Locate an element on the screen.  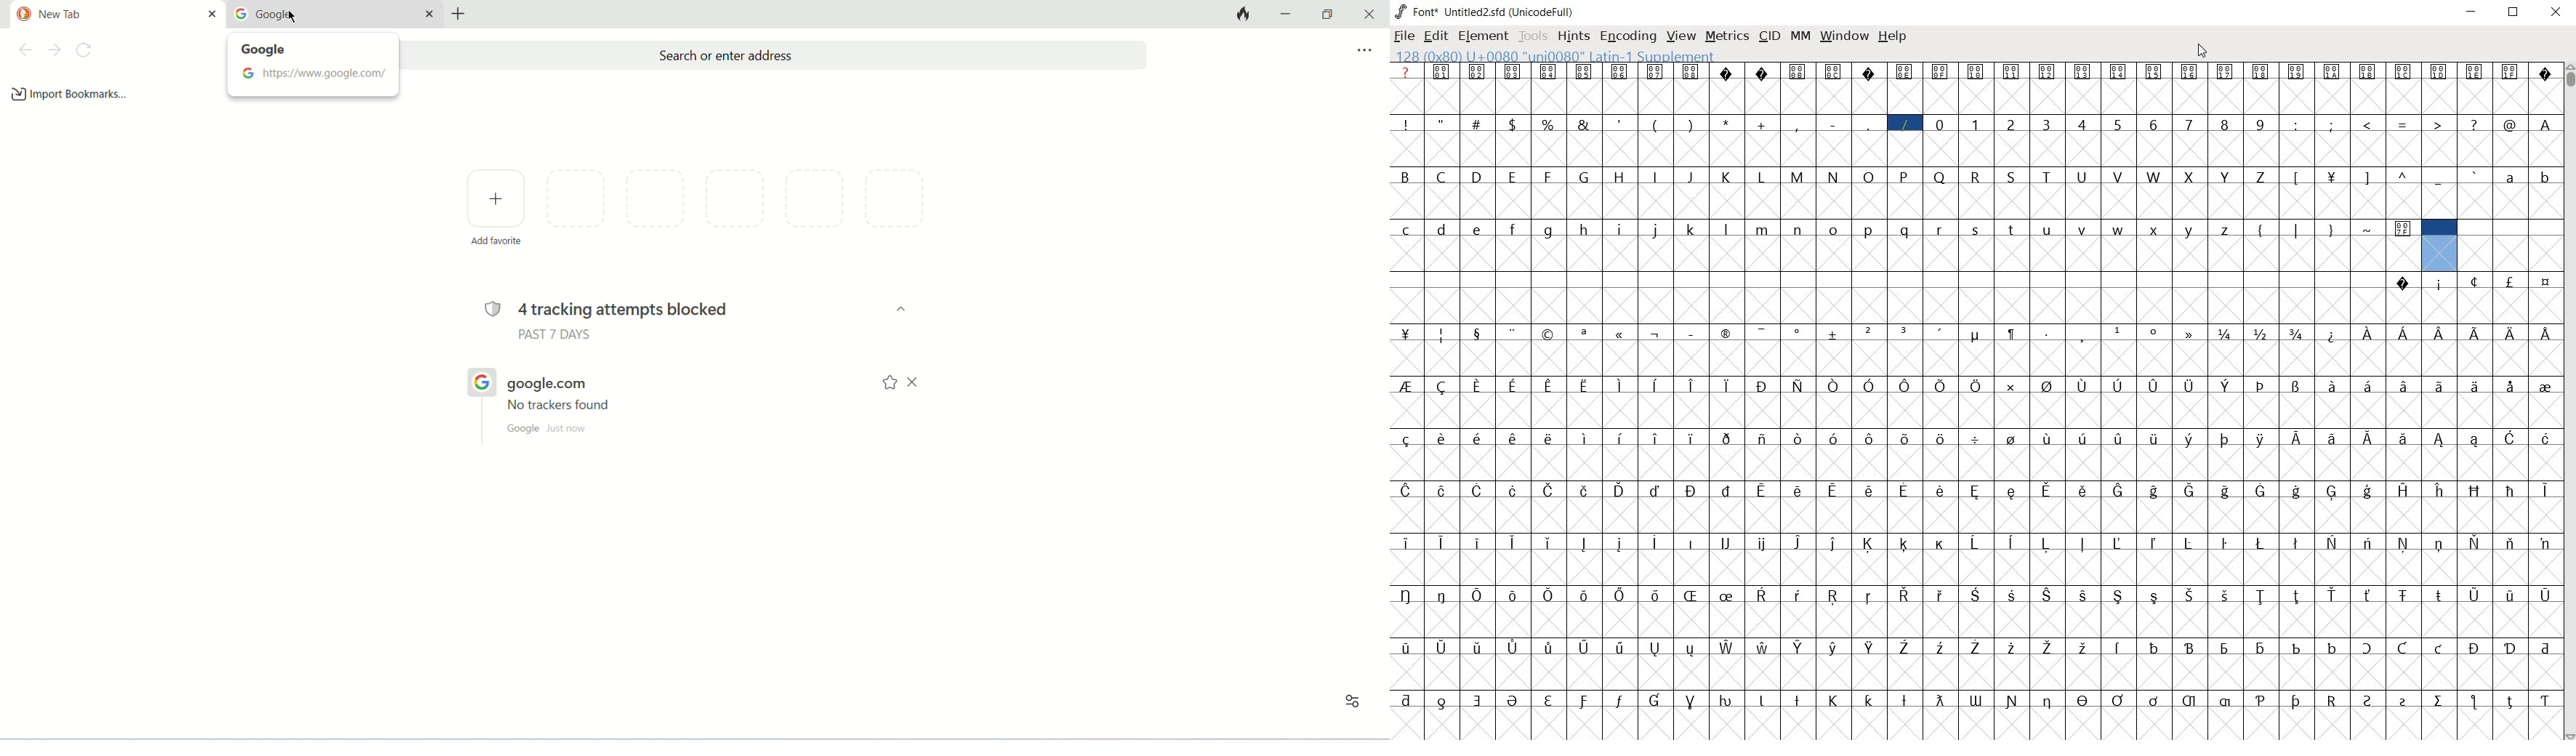
Symbol is located at coordinates (1549, 71).